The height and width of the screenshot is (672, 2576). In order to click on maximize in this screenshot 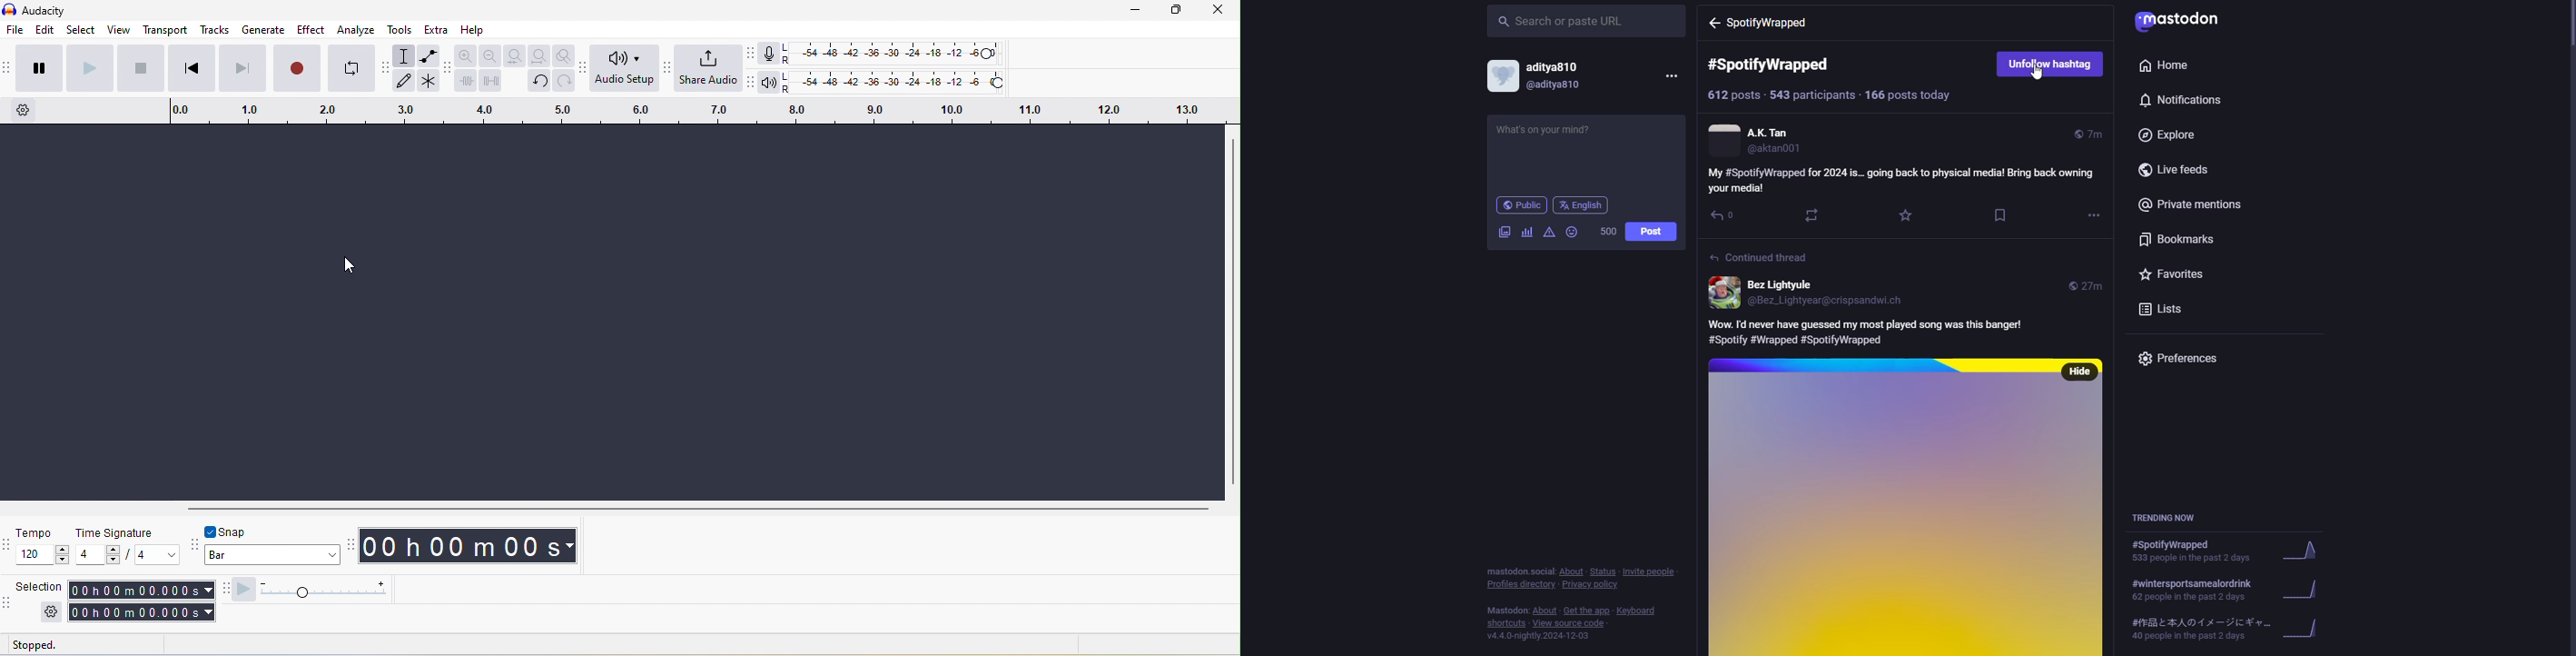, I will do `click(1176, 10)`.